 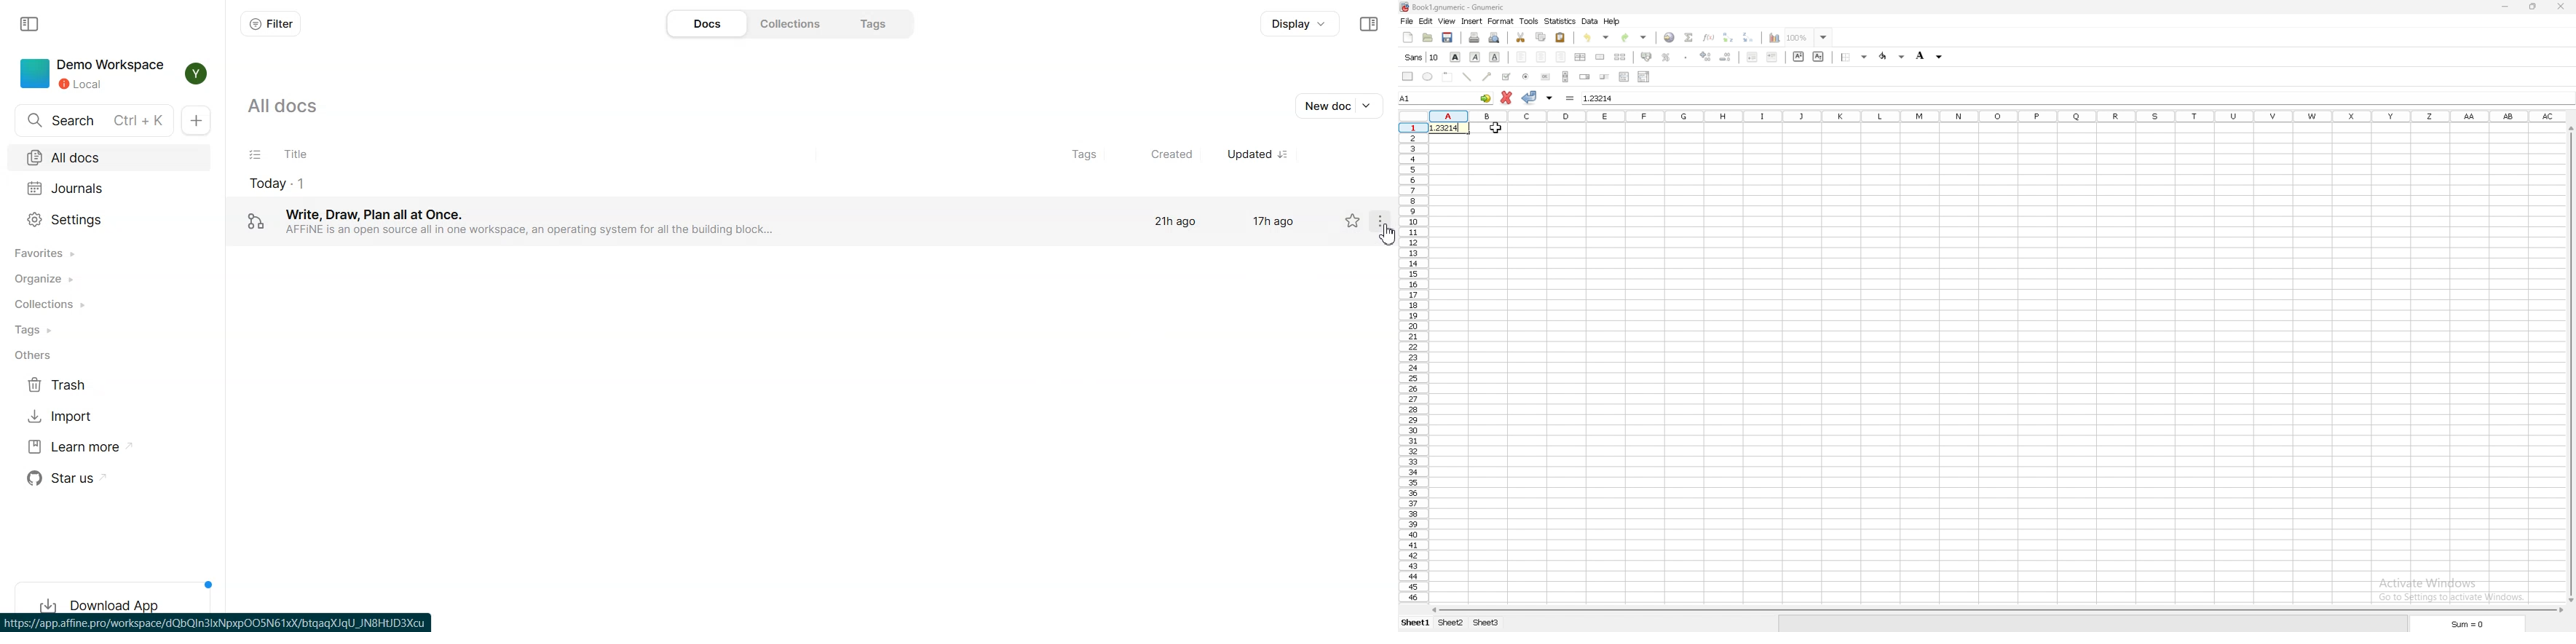 What do you see at coordinates (305, 106) in the screenshot?
I see `All docs` at bounding box center [305, 106].